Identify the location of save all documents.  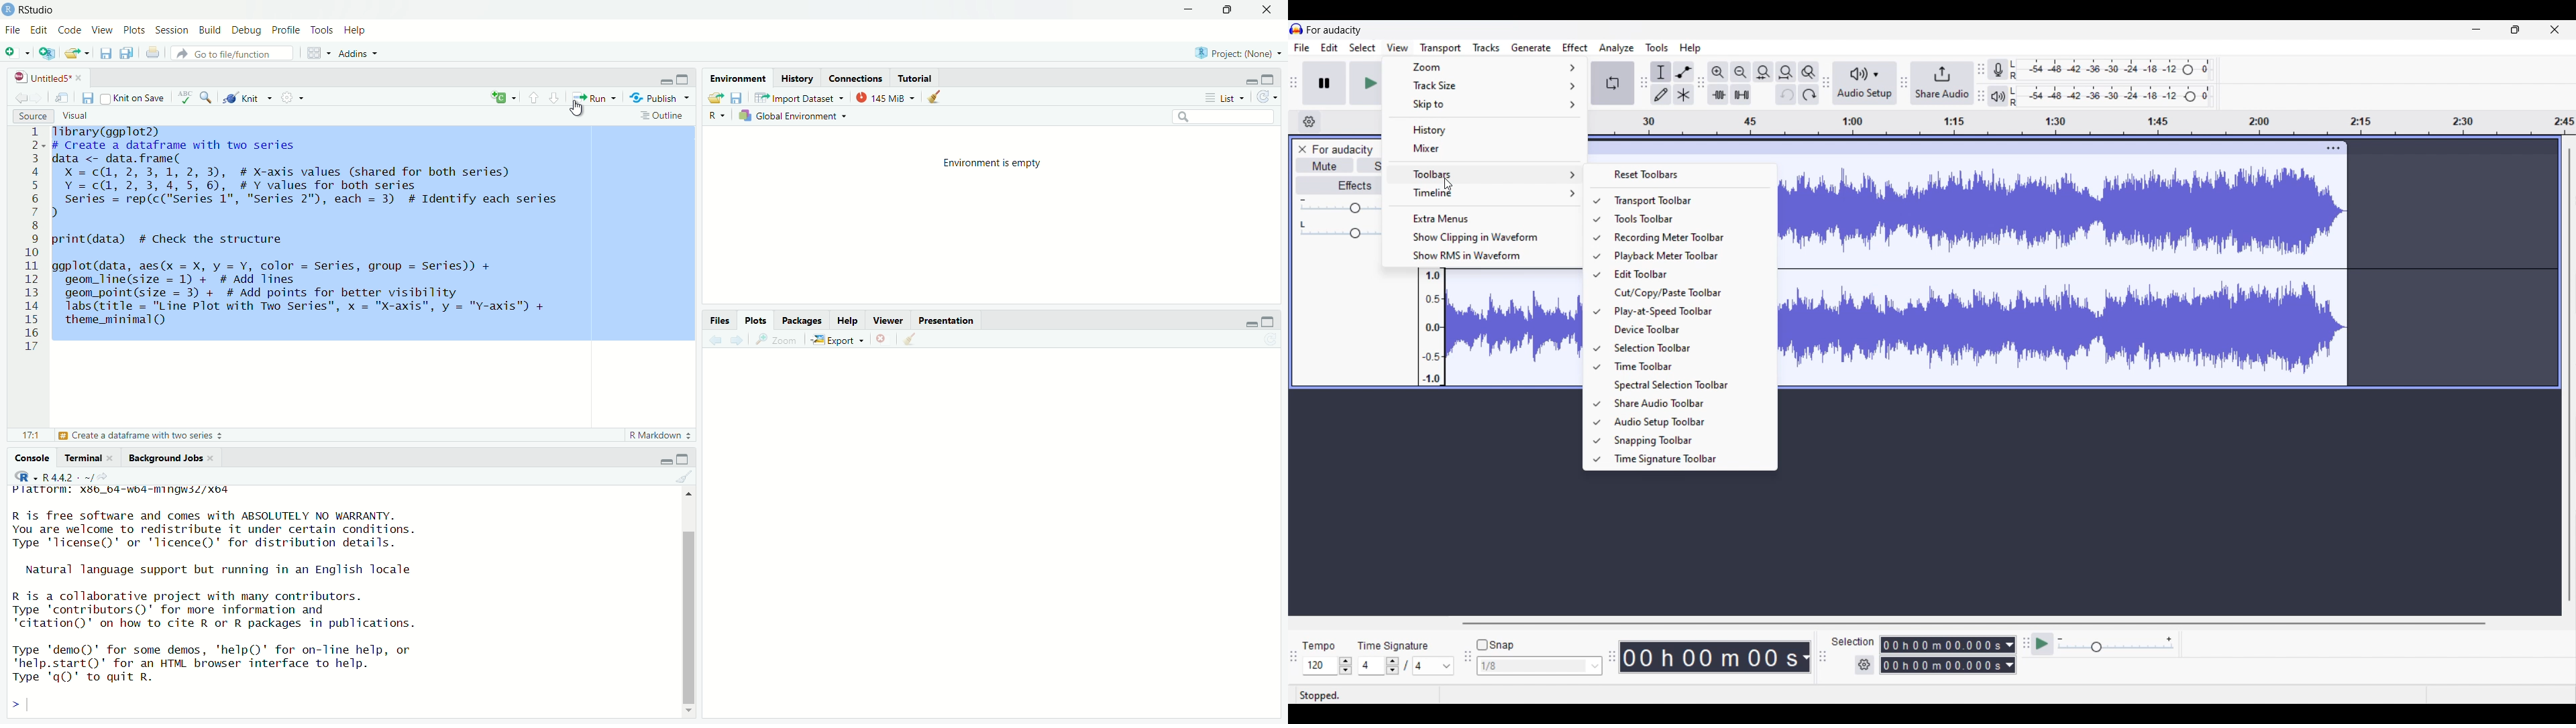
(125, 53).